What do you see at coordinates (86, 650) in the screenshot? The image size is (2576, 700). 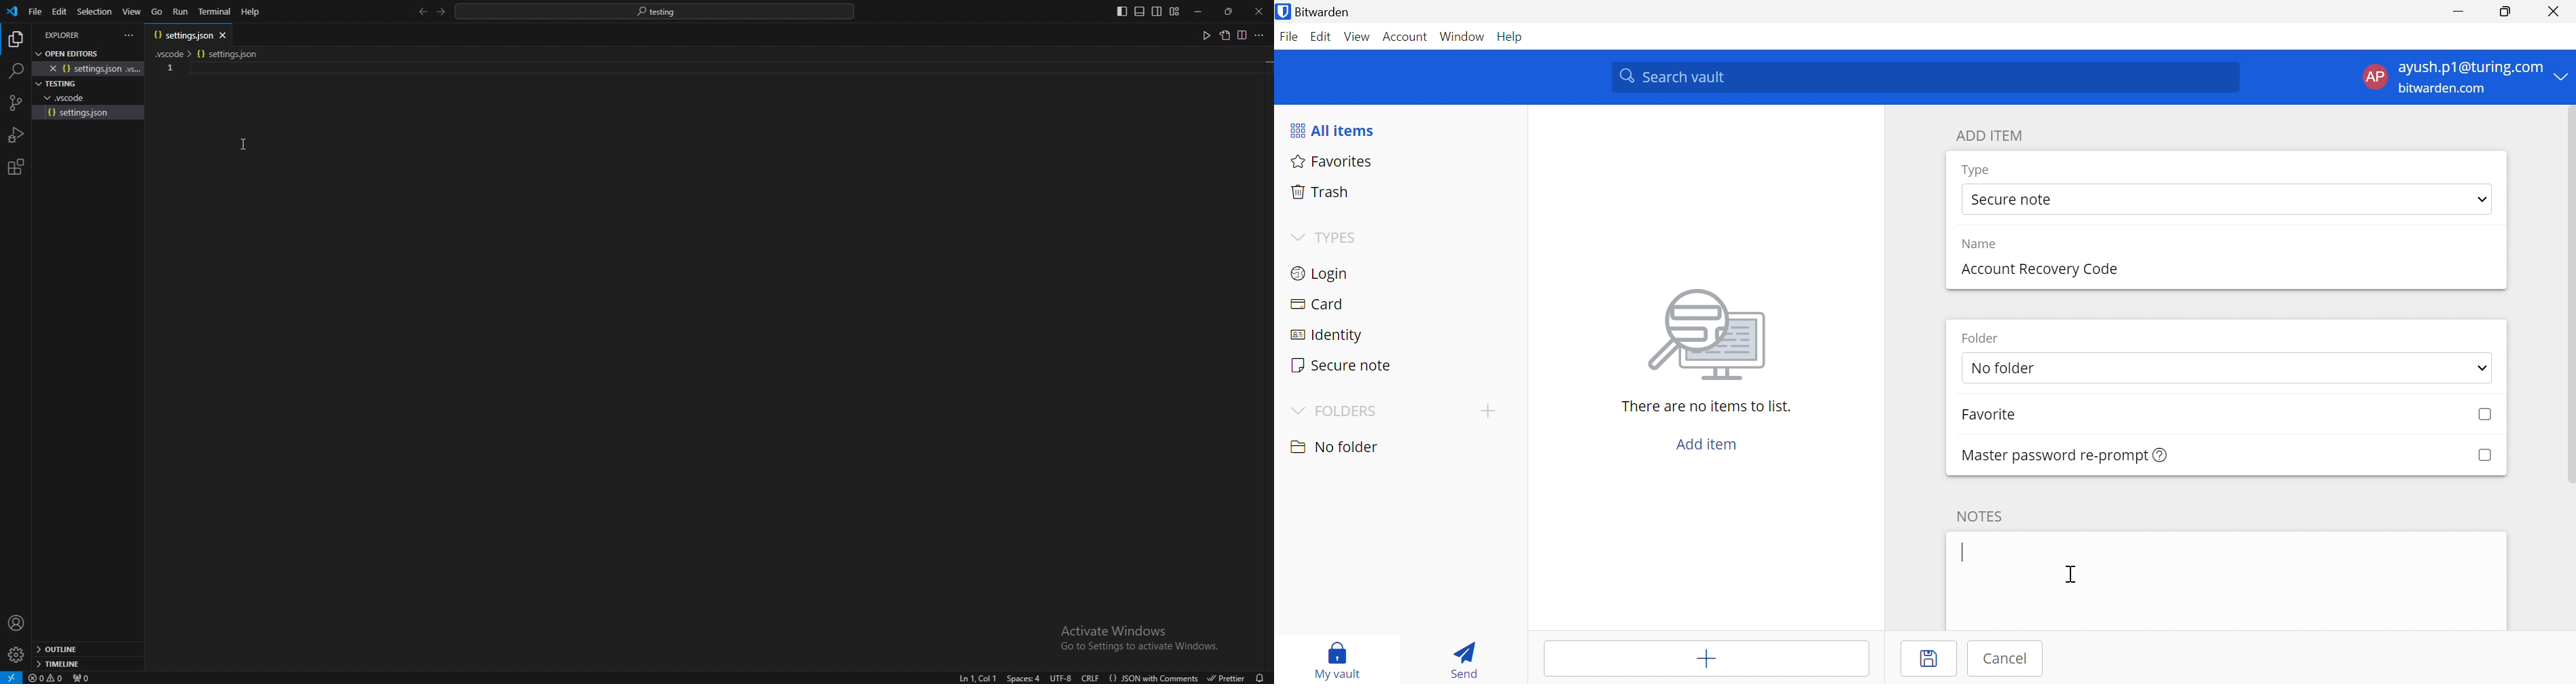 I see `outline` at bounding box center [86, 650].